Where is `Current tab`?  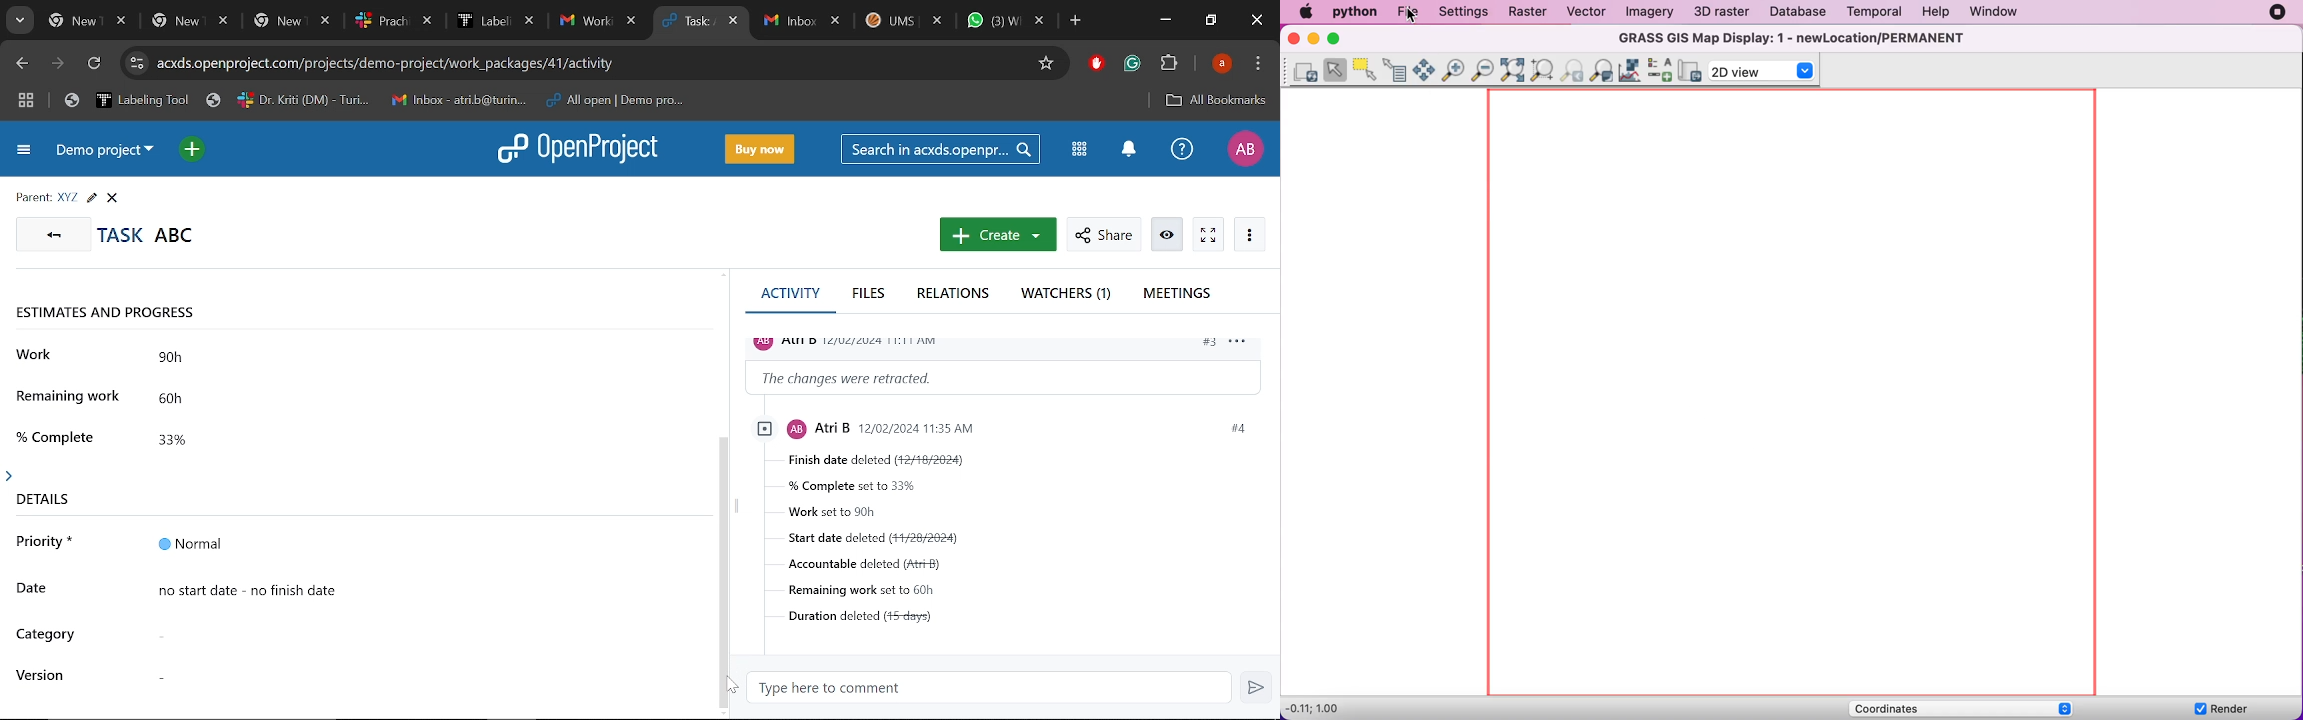 Current tab is located at coordinates (690, 22).